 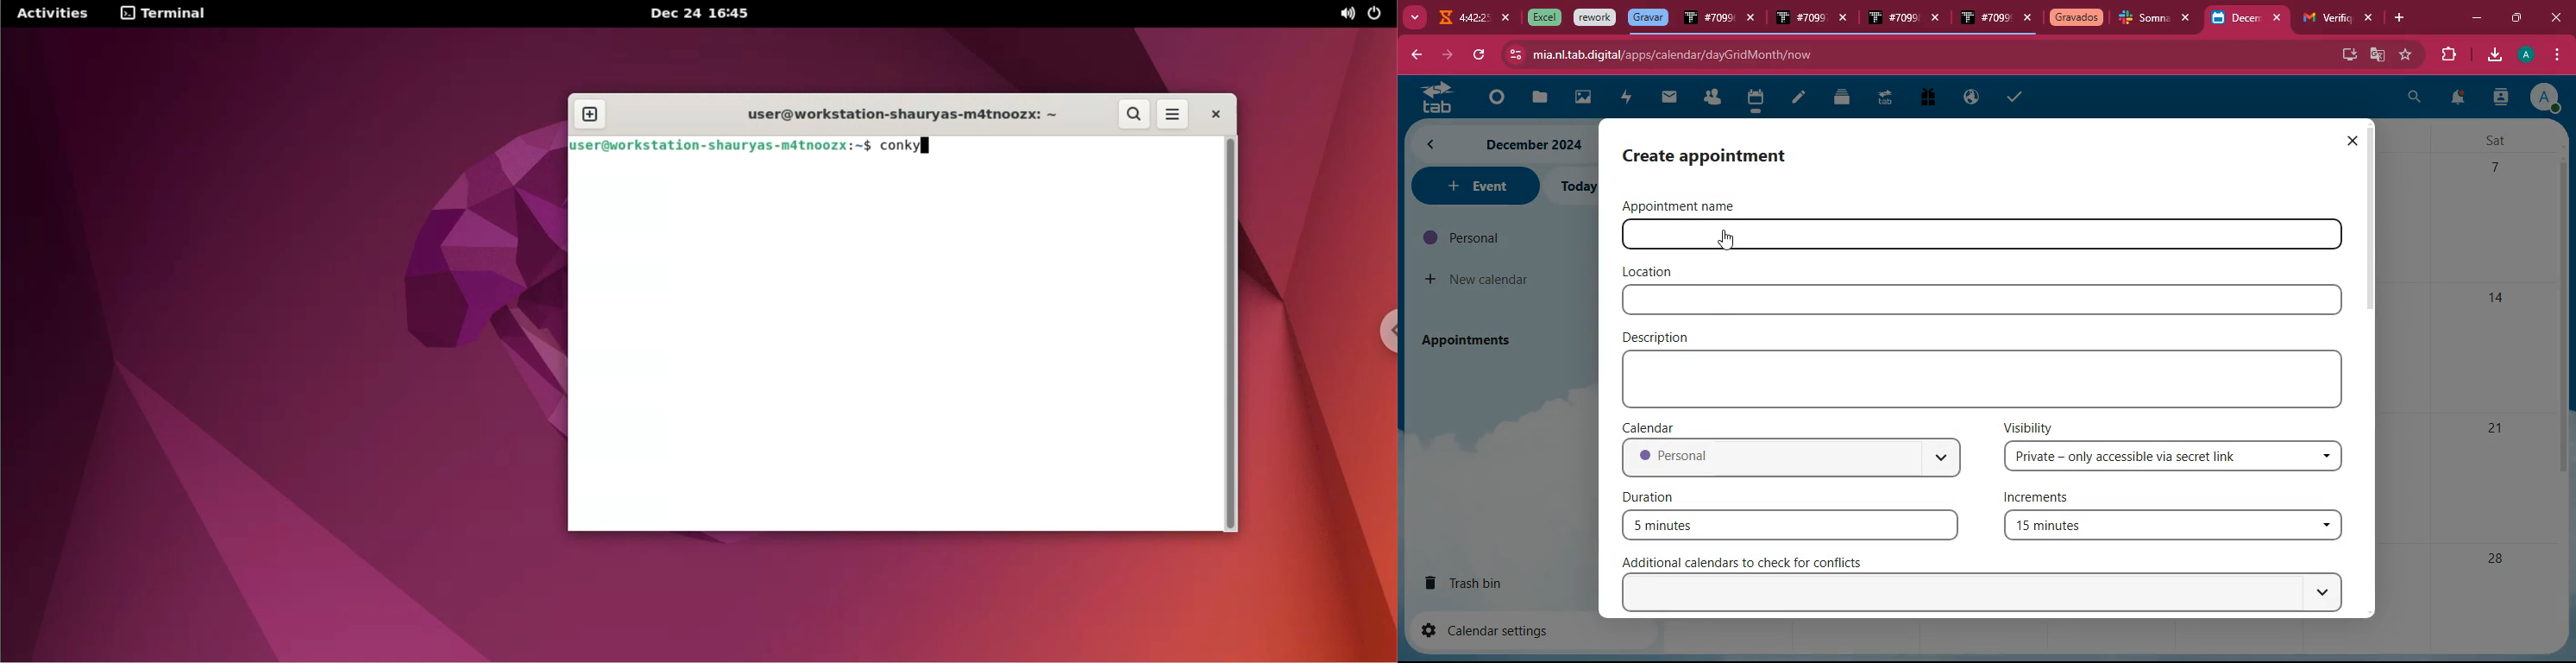 I want to click on user, so click(x=2500, y=99).